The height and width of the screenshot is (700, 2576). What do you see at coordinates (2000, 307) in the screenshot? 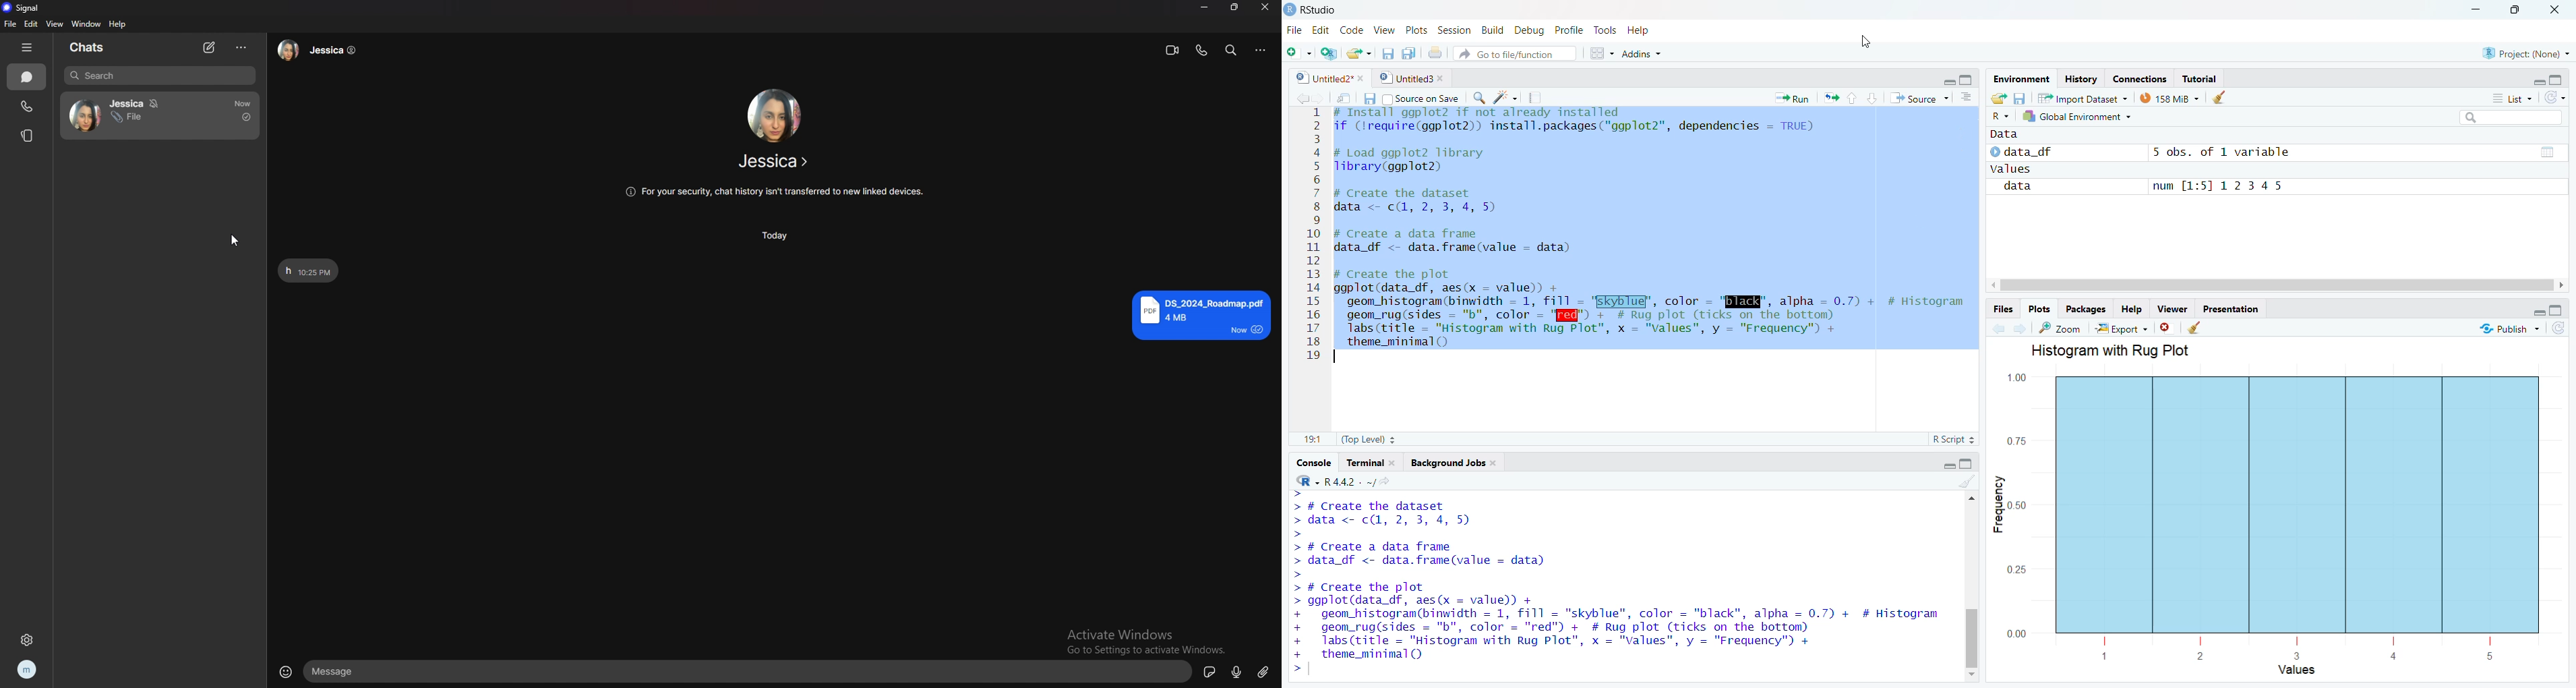
I see `Files` at bounding box center [2000, 307].